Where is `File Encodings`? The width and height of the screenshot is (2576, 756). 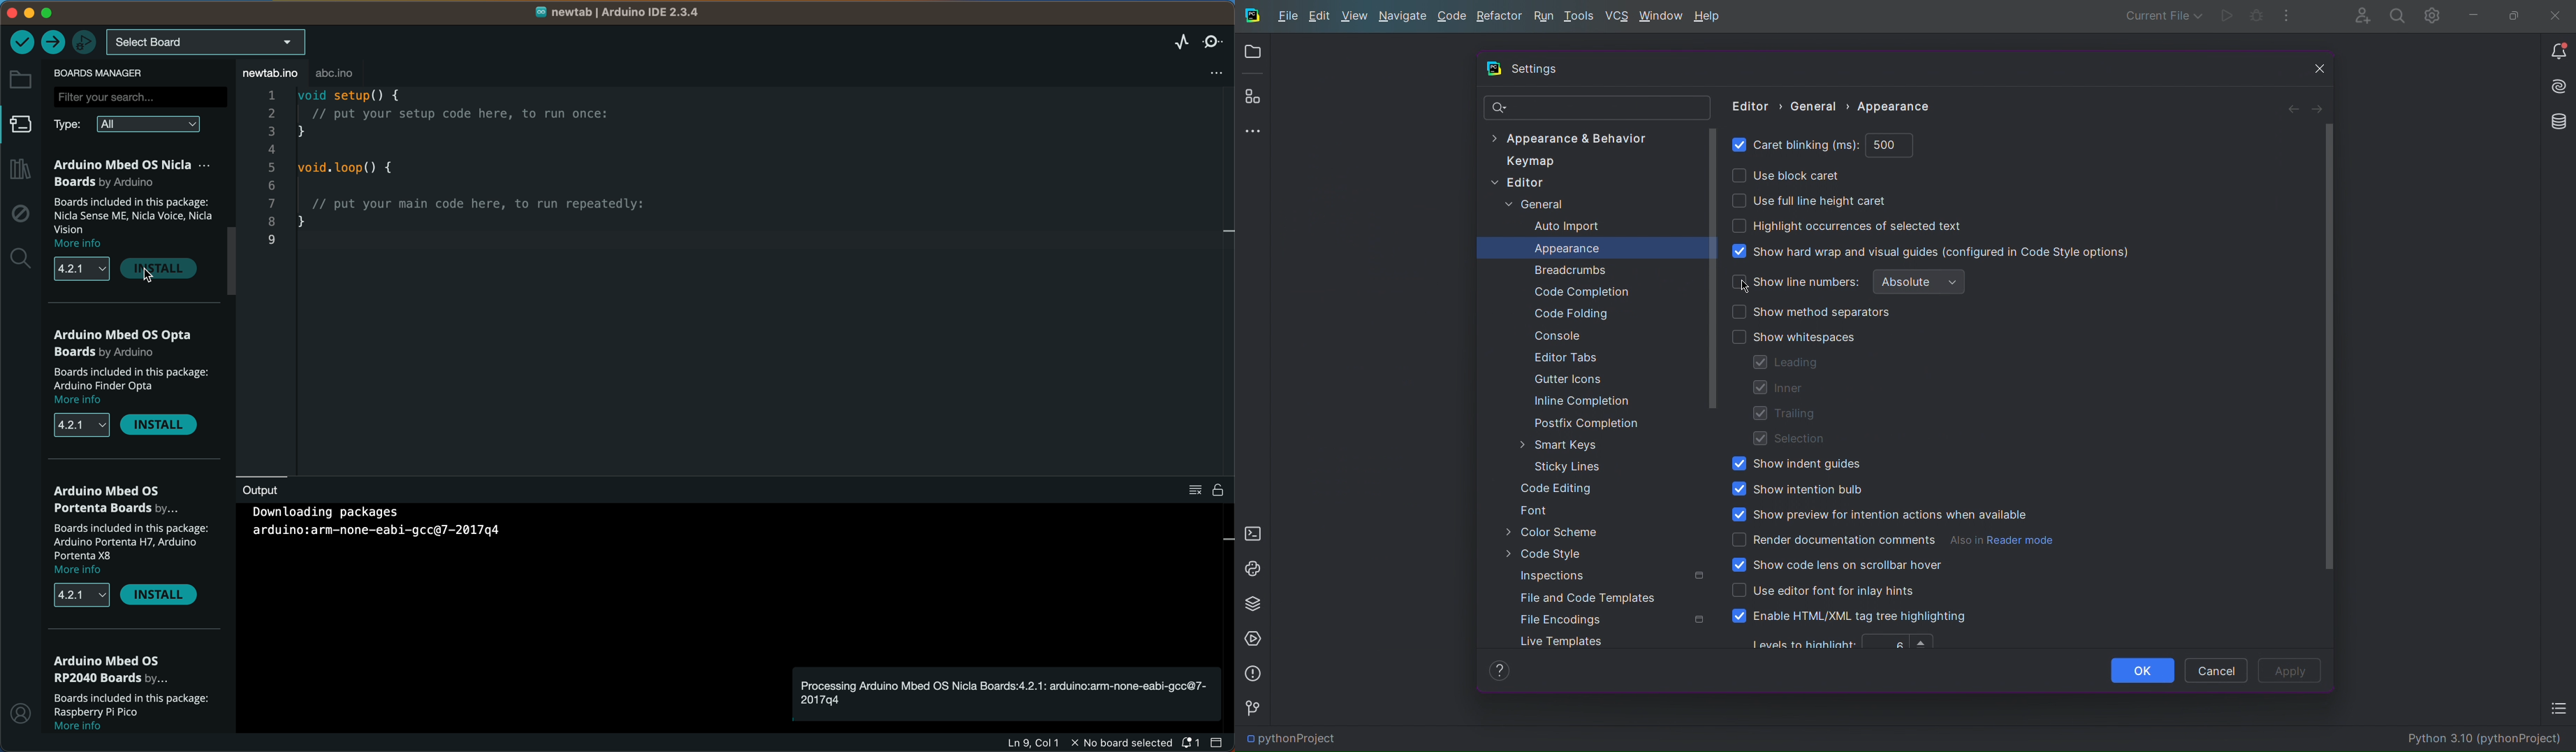
File Encodings is located at coordinates (1563, 621).